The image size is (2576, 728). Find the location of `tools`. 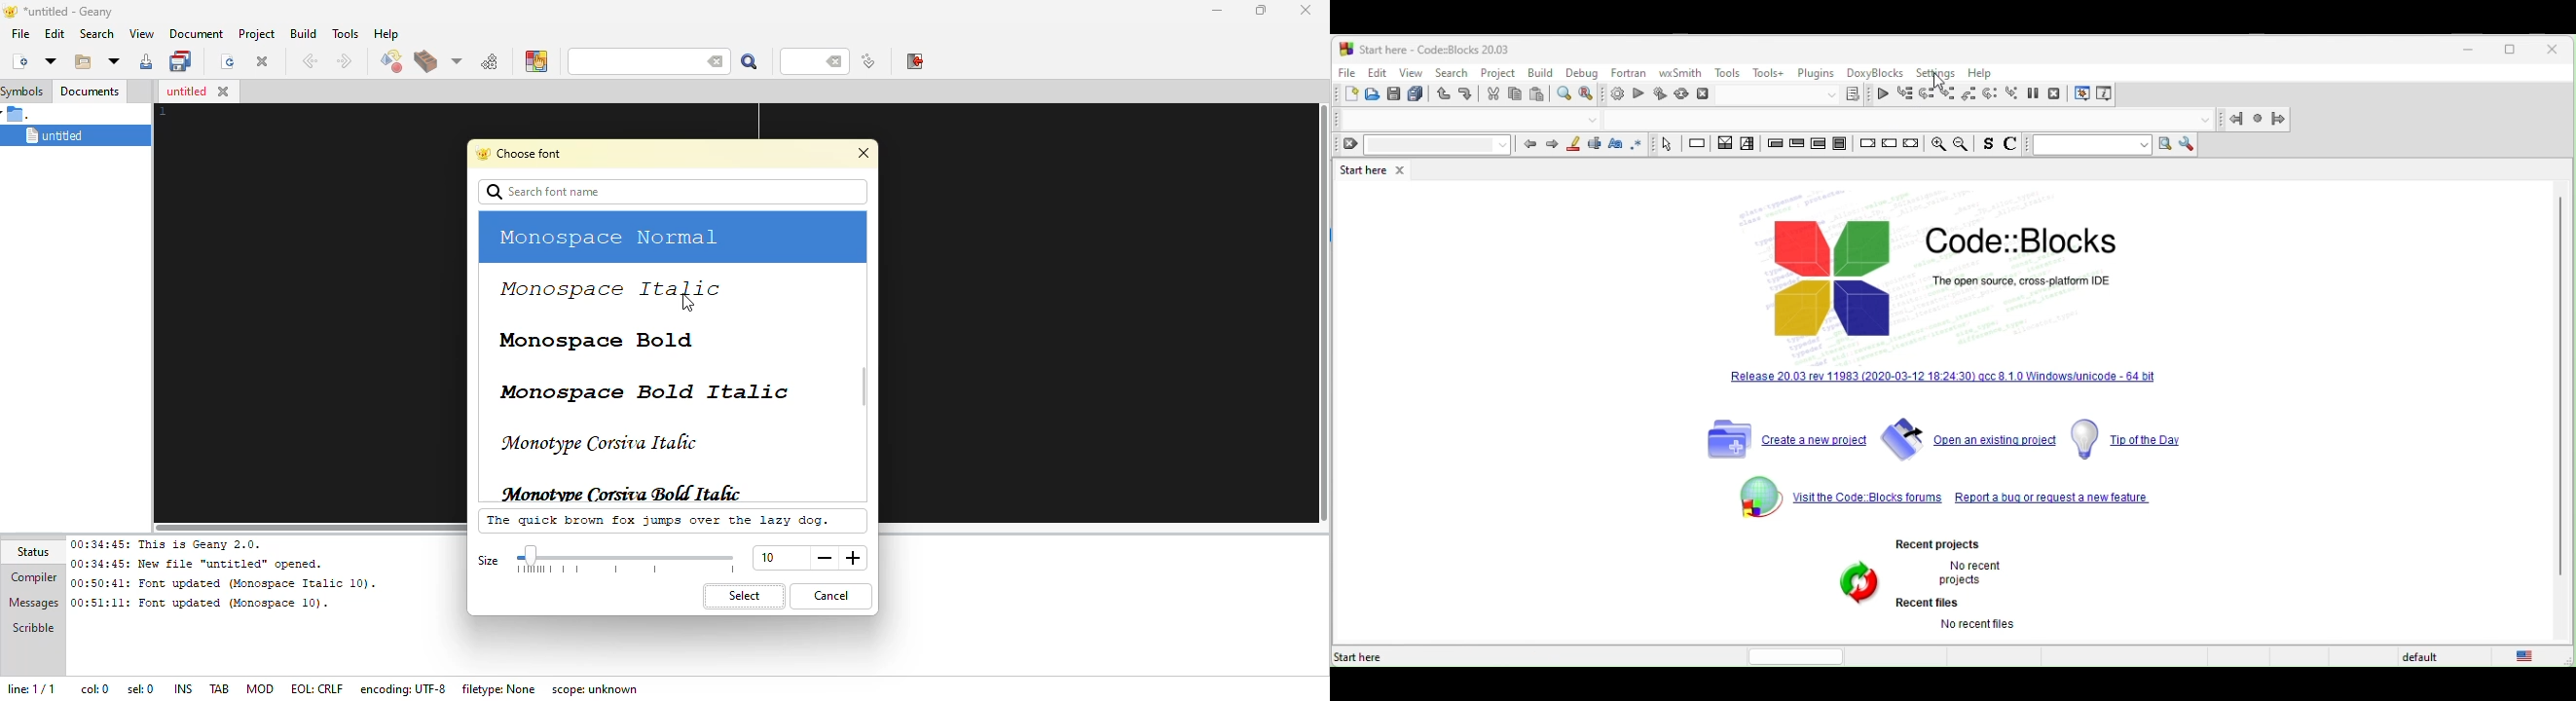

tools is located at coordinates (1727, 72).